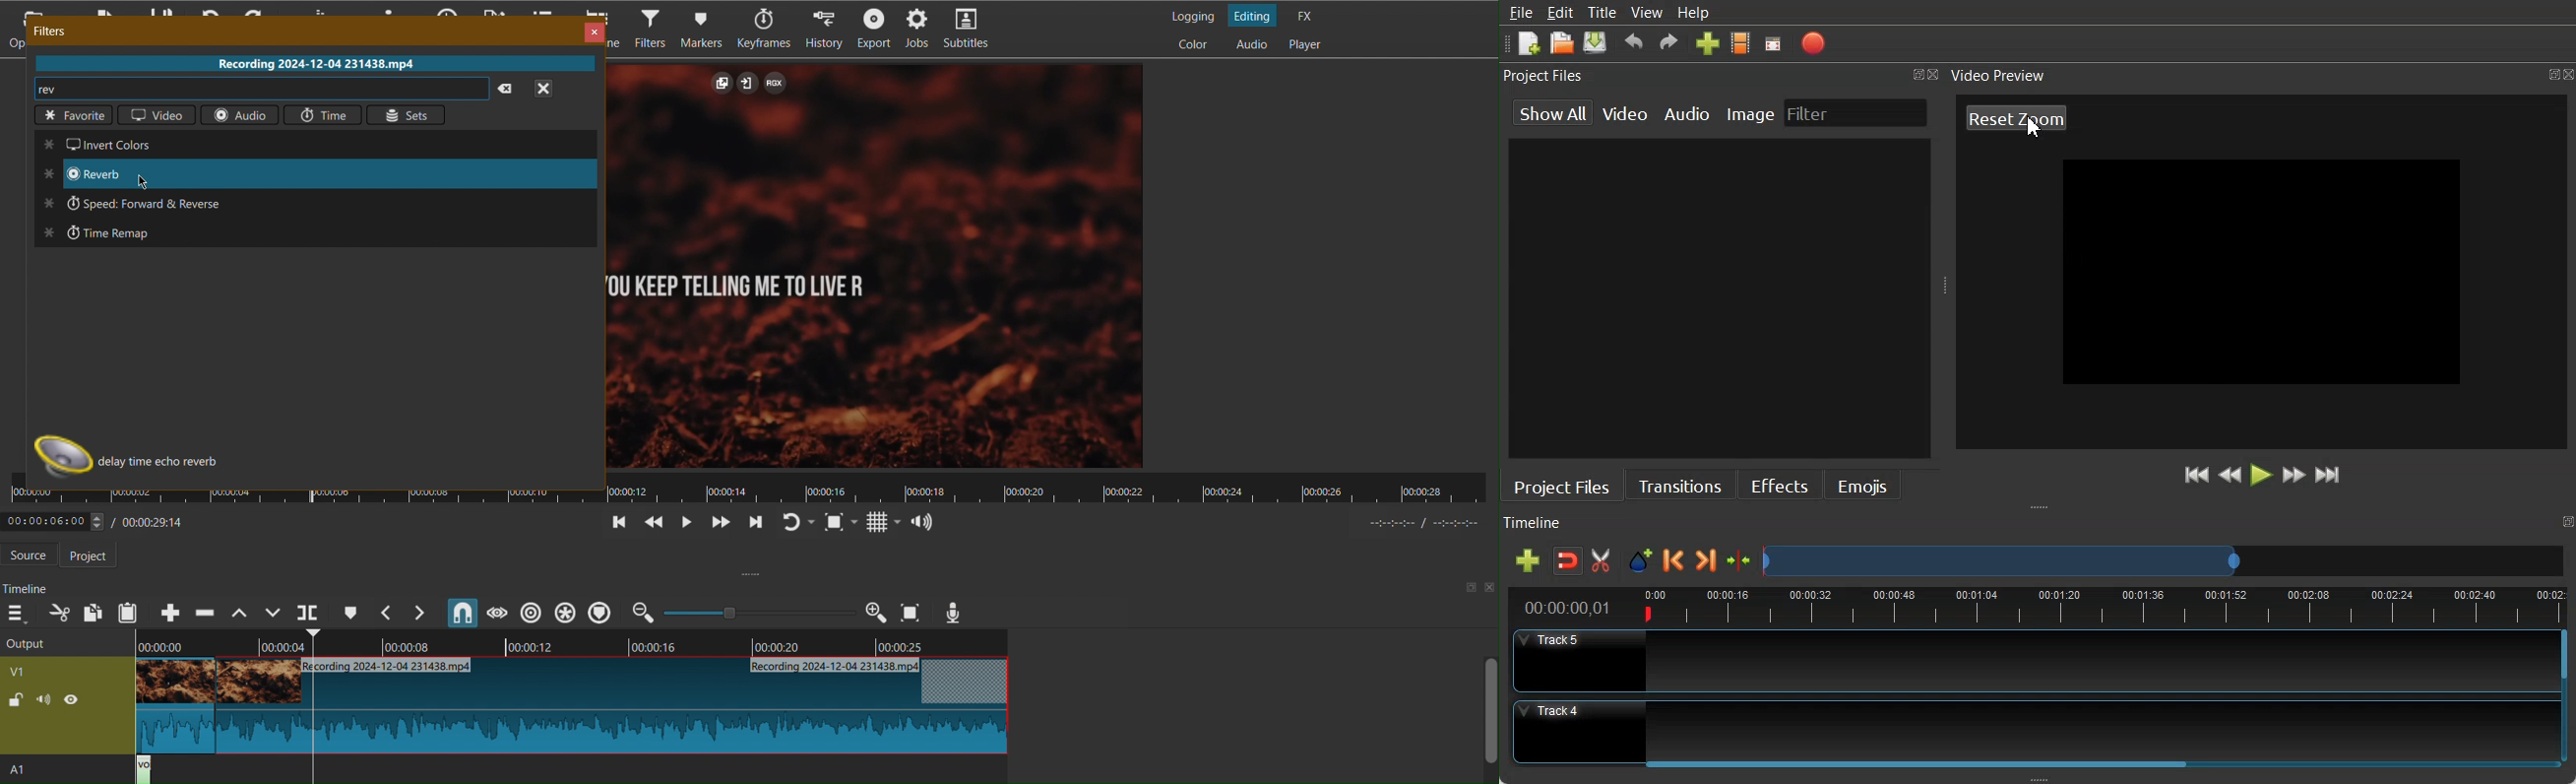  What do you see at coordinates (912, 612) in the screenshot?
I see `Zoom Fit` at bounding box center [912, 612].